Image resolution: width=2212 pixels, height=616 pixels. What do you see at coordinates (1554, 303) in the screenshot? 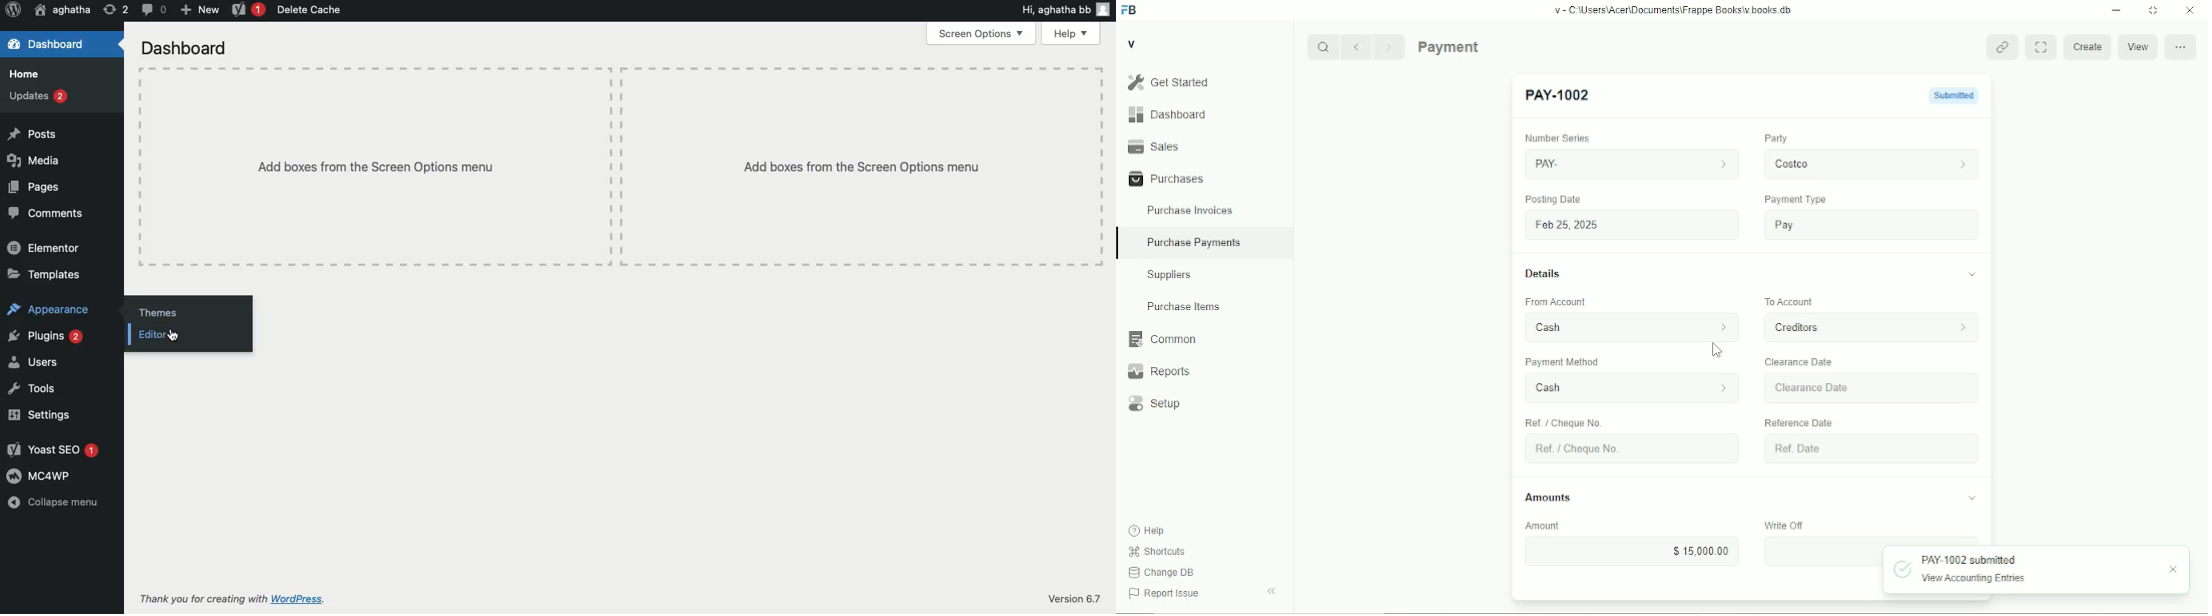
I see `‘From Account` at bounding box center [1554, 303].